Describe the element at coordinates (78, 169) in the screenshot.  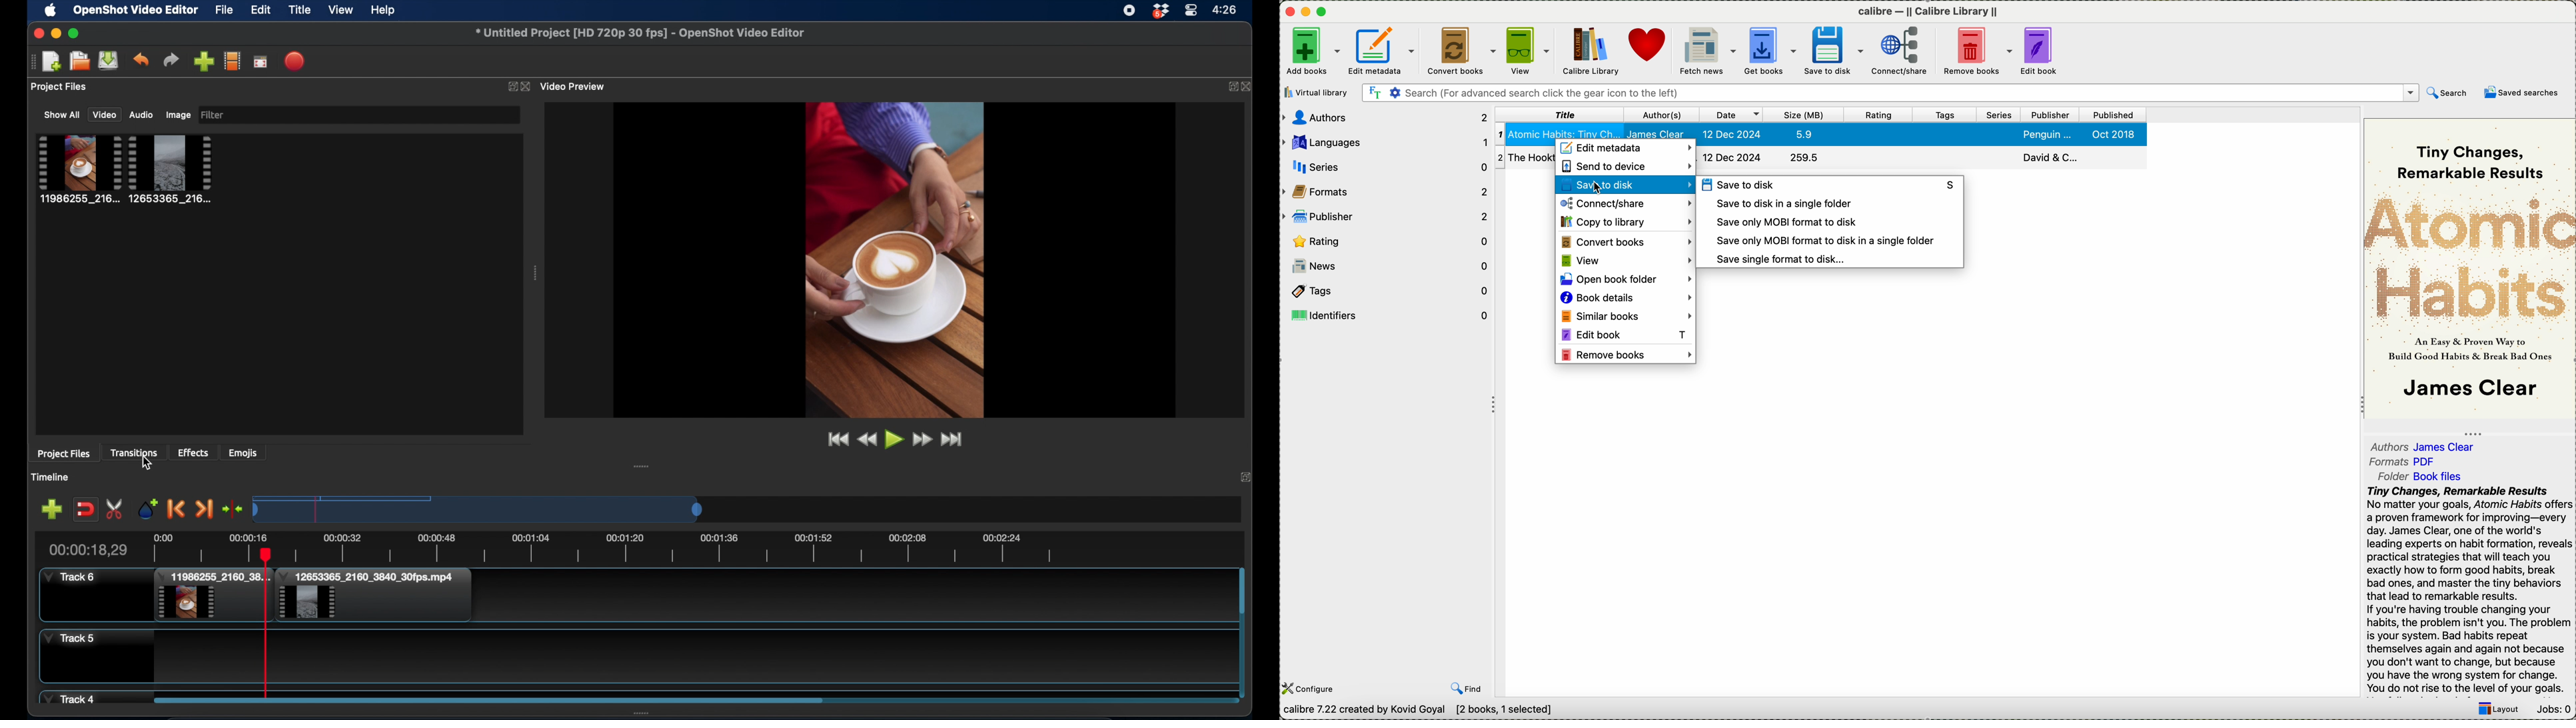
I see `project file` at that location.